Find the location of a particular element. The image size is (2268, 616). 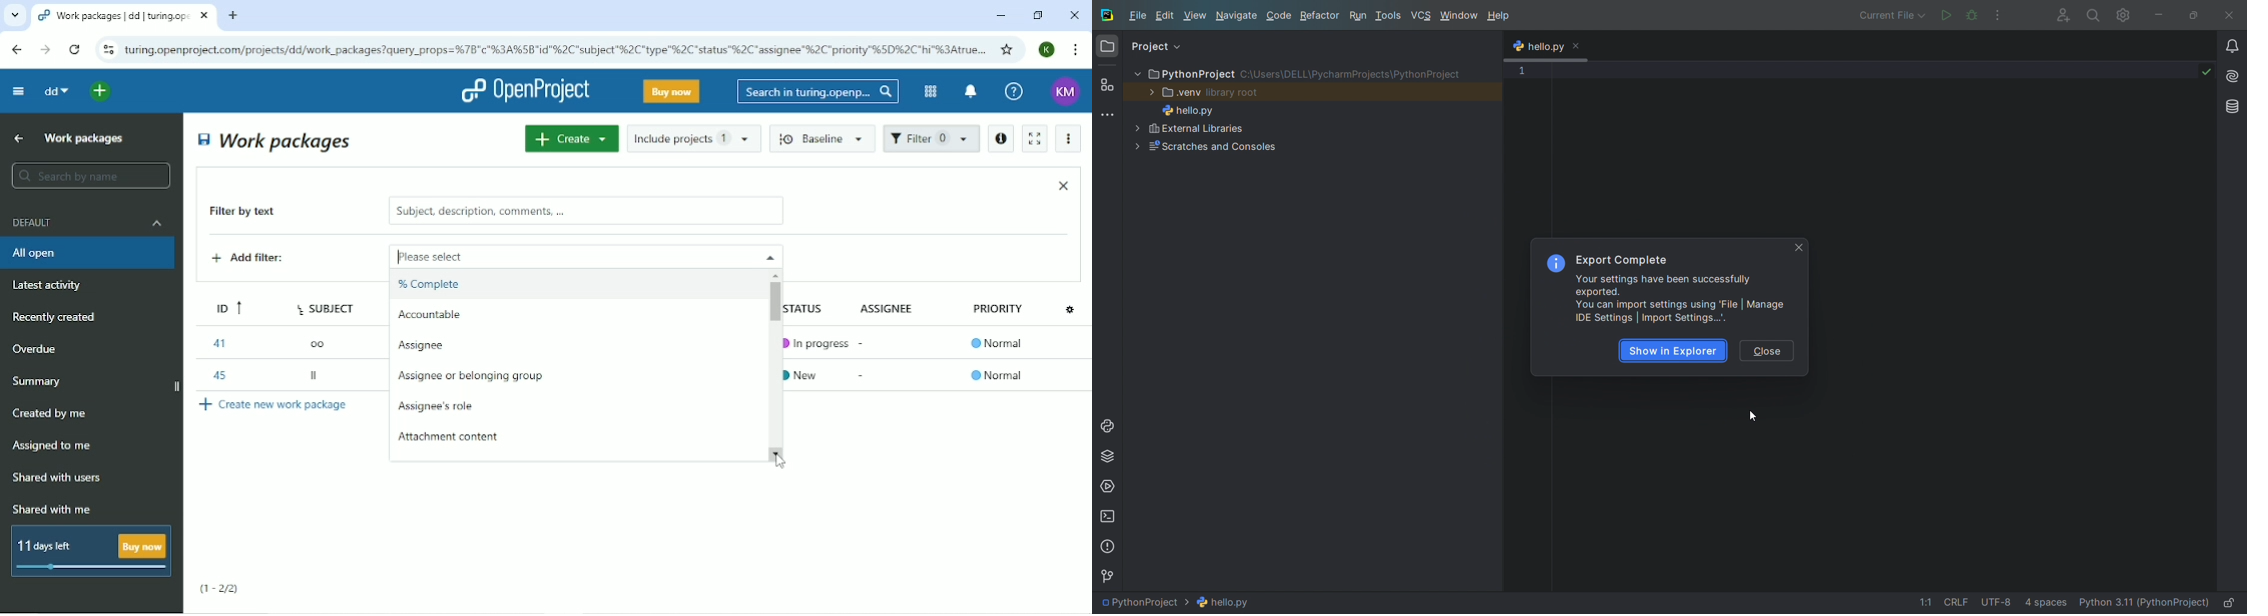

Overdue is located at coordinates (37, 350).